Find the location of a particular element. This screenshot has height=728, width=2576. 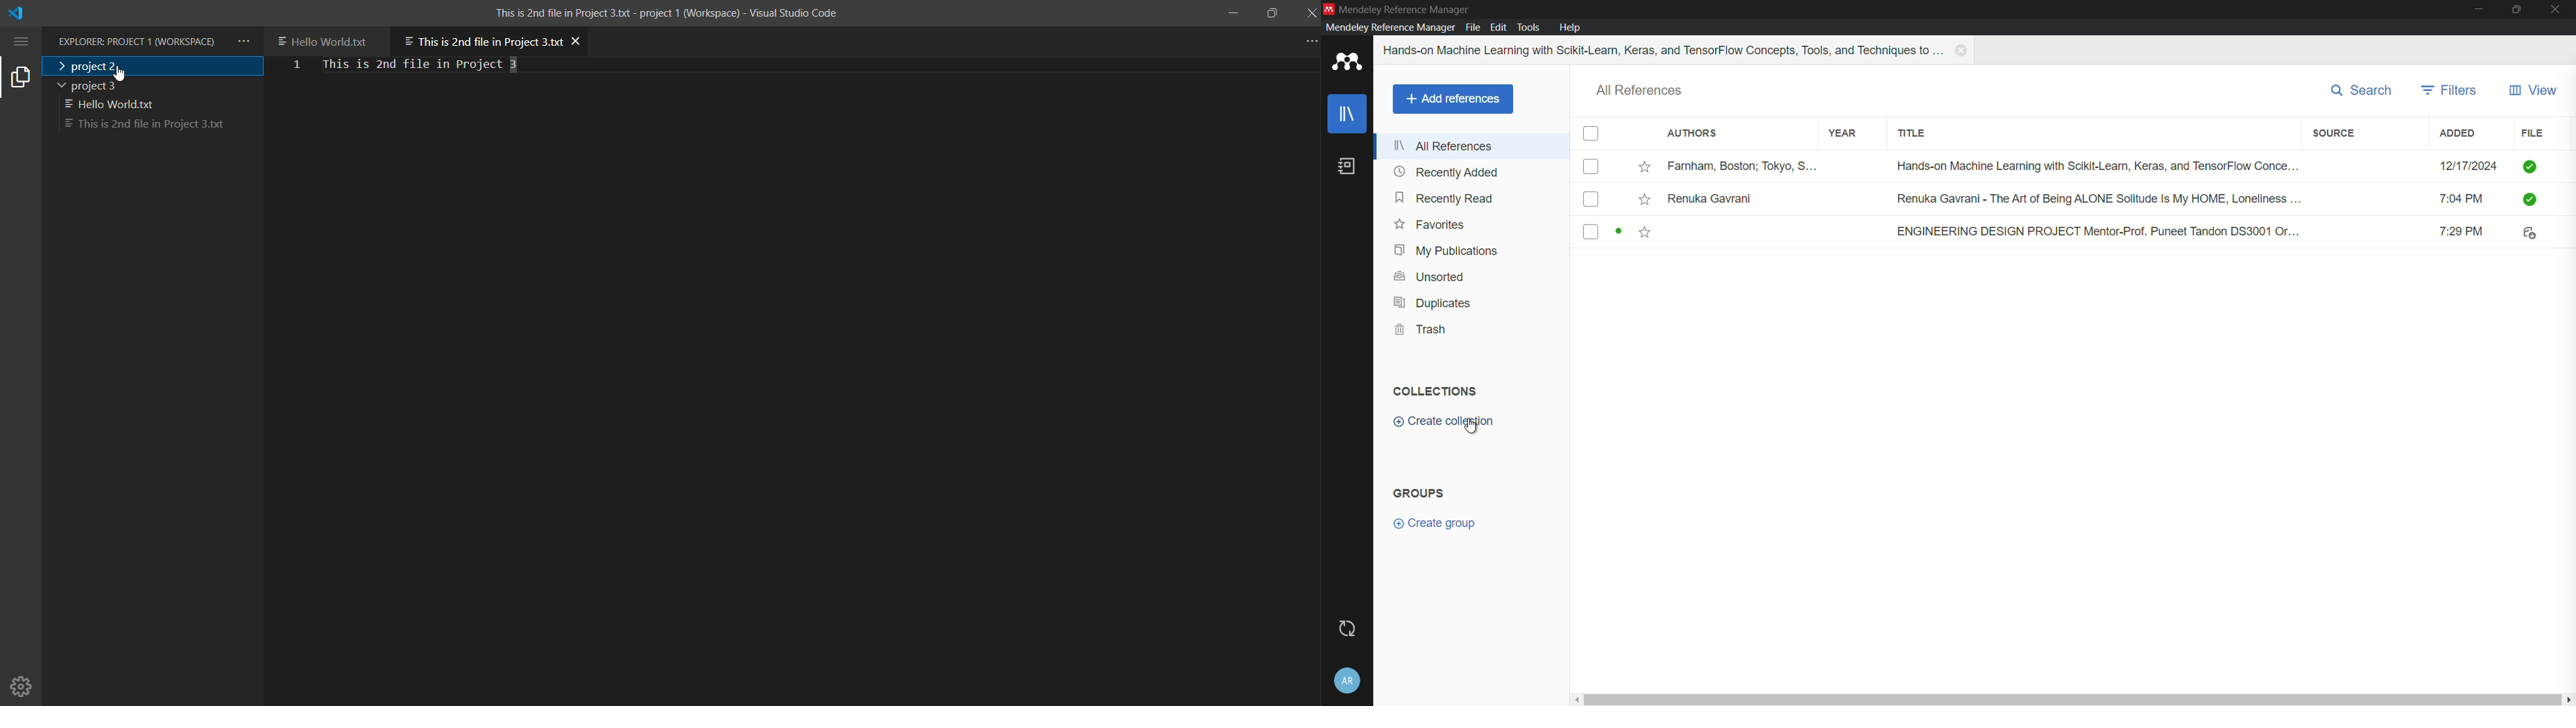

unsorted is located at coordinates (1431, 275).